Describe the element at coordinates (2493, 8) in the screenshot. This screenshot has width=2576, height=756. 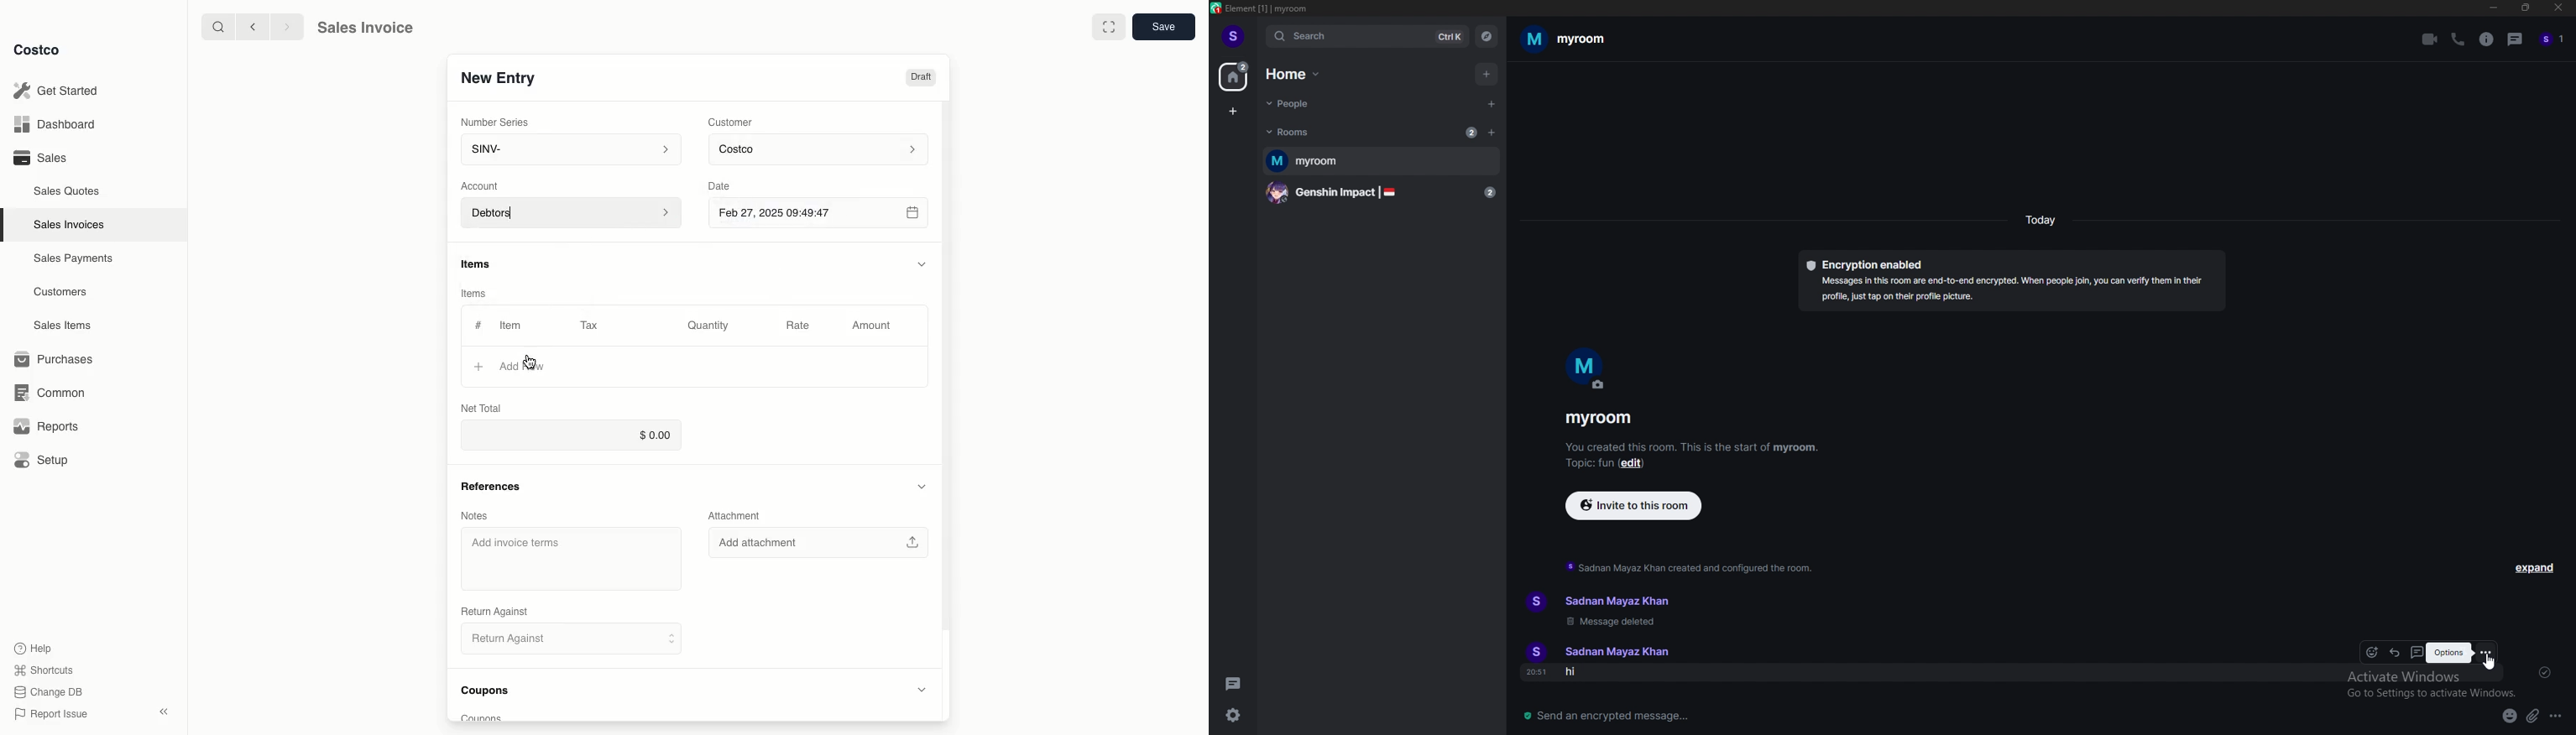
I see `minimize` at that location.